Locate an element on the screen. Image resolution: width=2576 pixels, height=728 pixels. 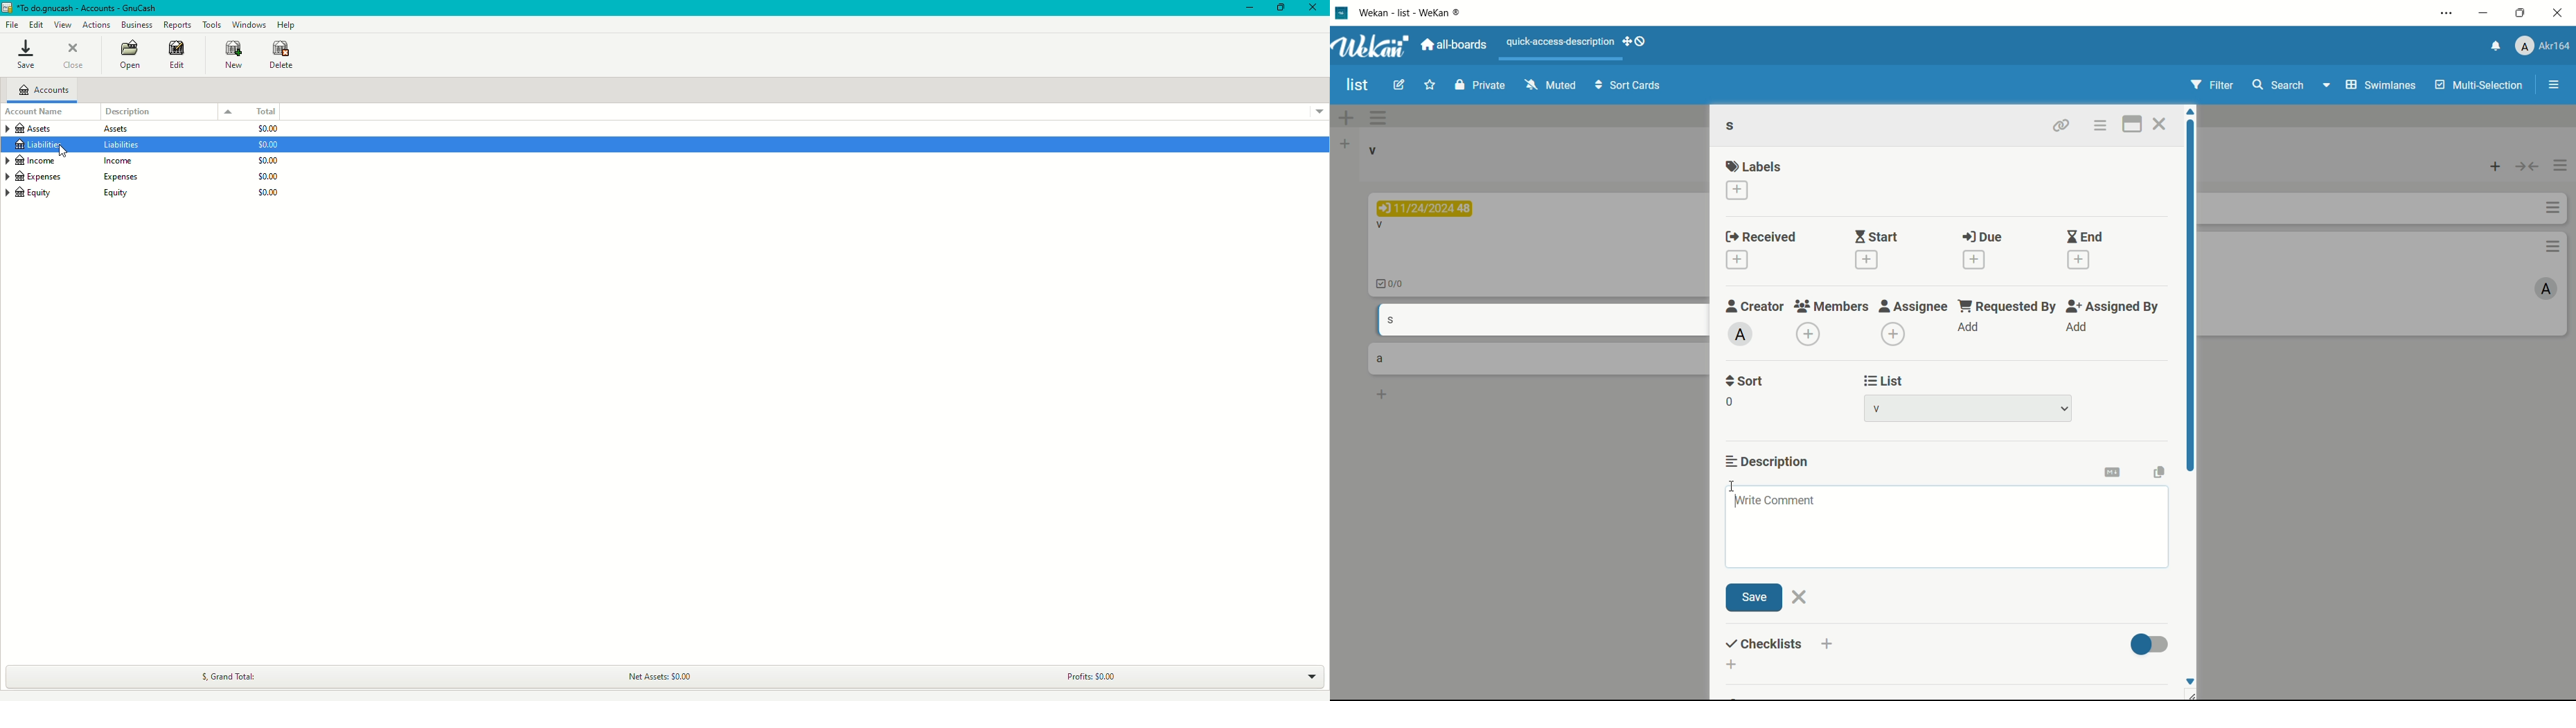
star this board is located at coordinates (1429, 86).